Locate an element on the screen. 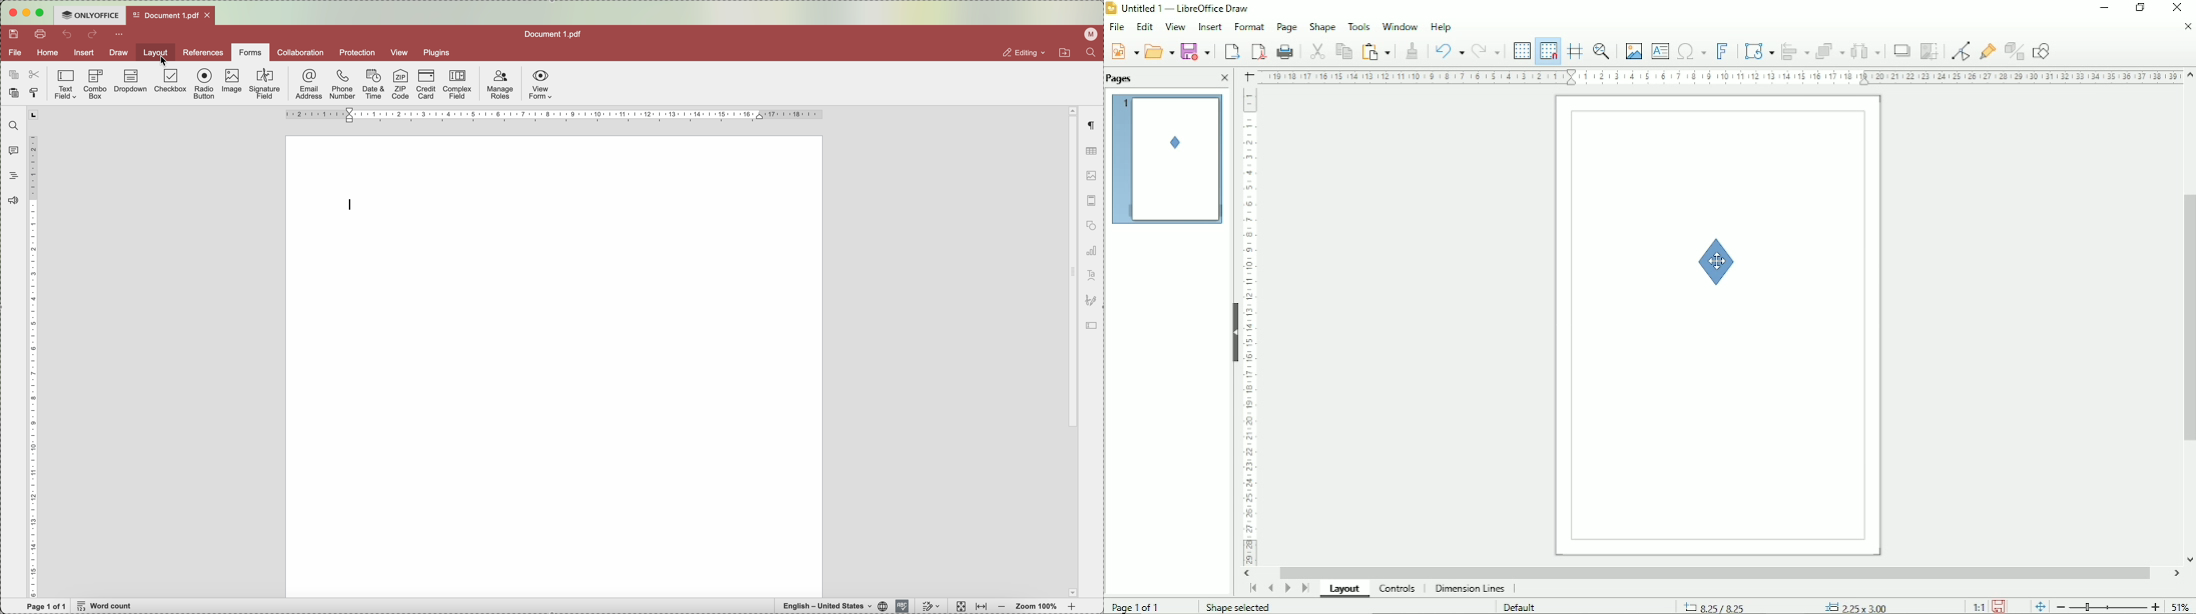  home is located at coordinates (48, 54).